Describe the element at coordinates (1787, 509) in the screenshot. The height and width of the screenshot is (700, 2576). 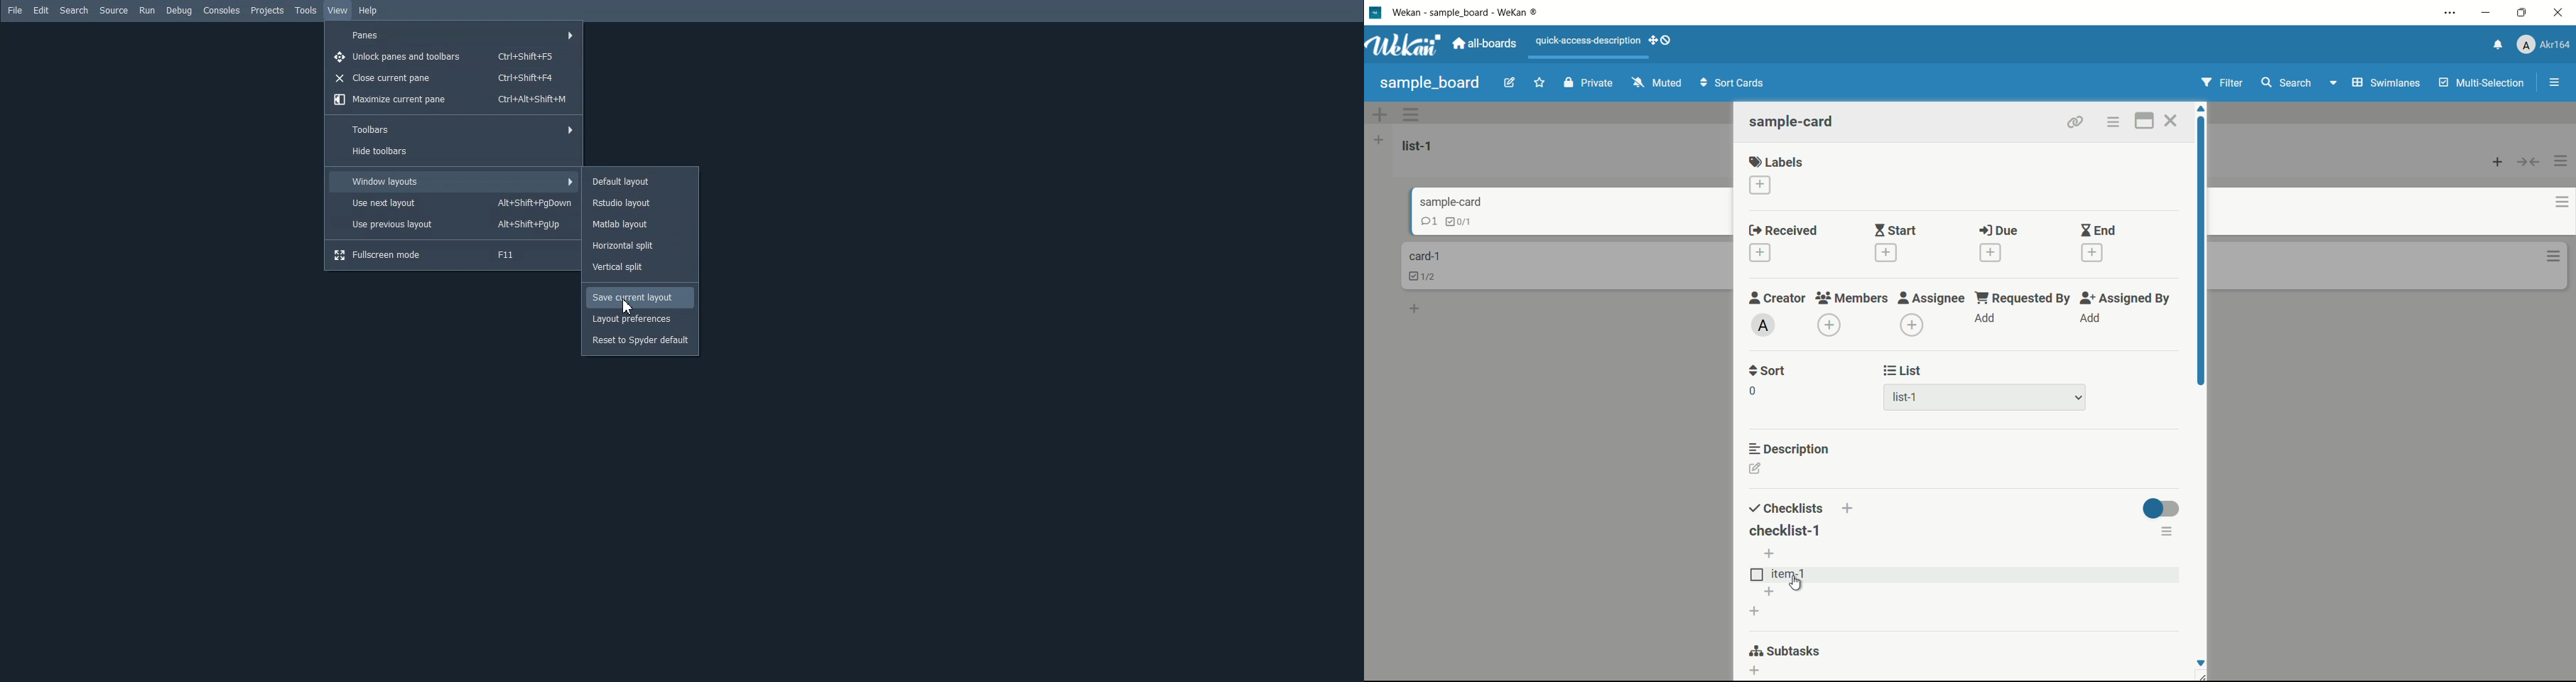
I see `checklists` at that location.